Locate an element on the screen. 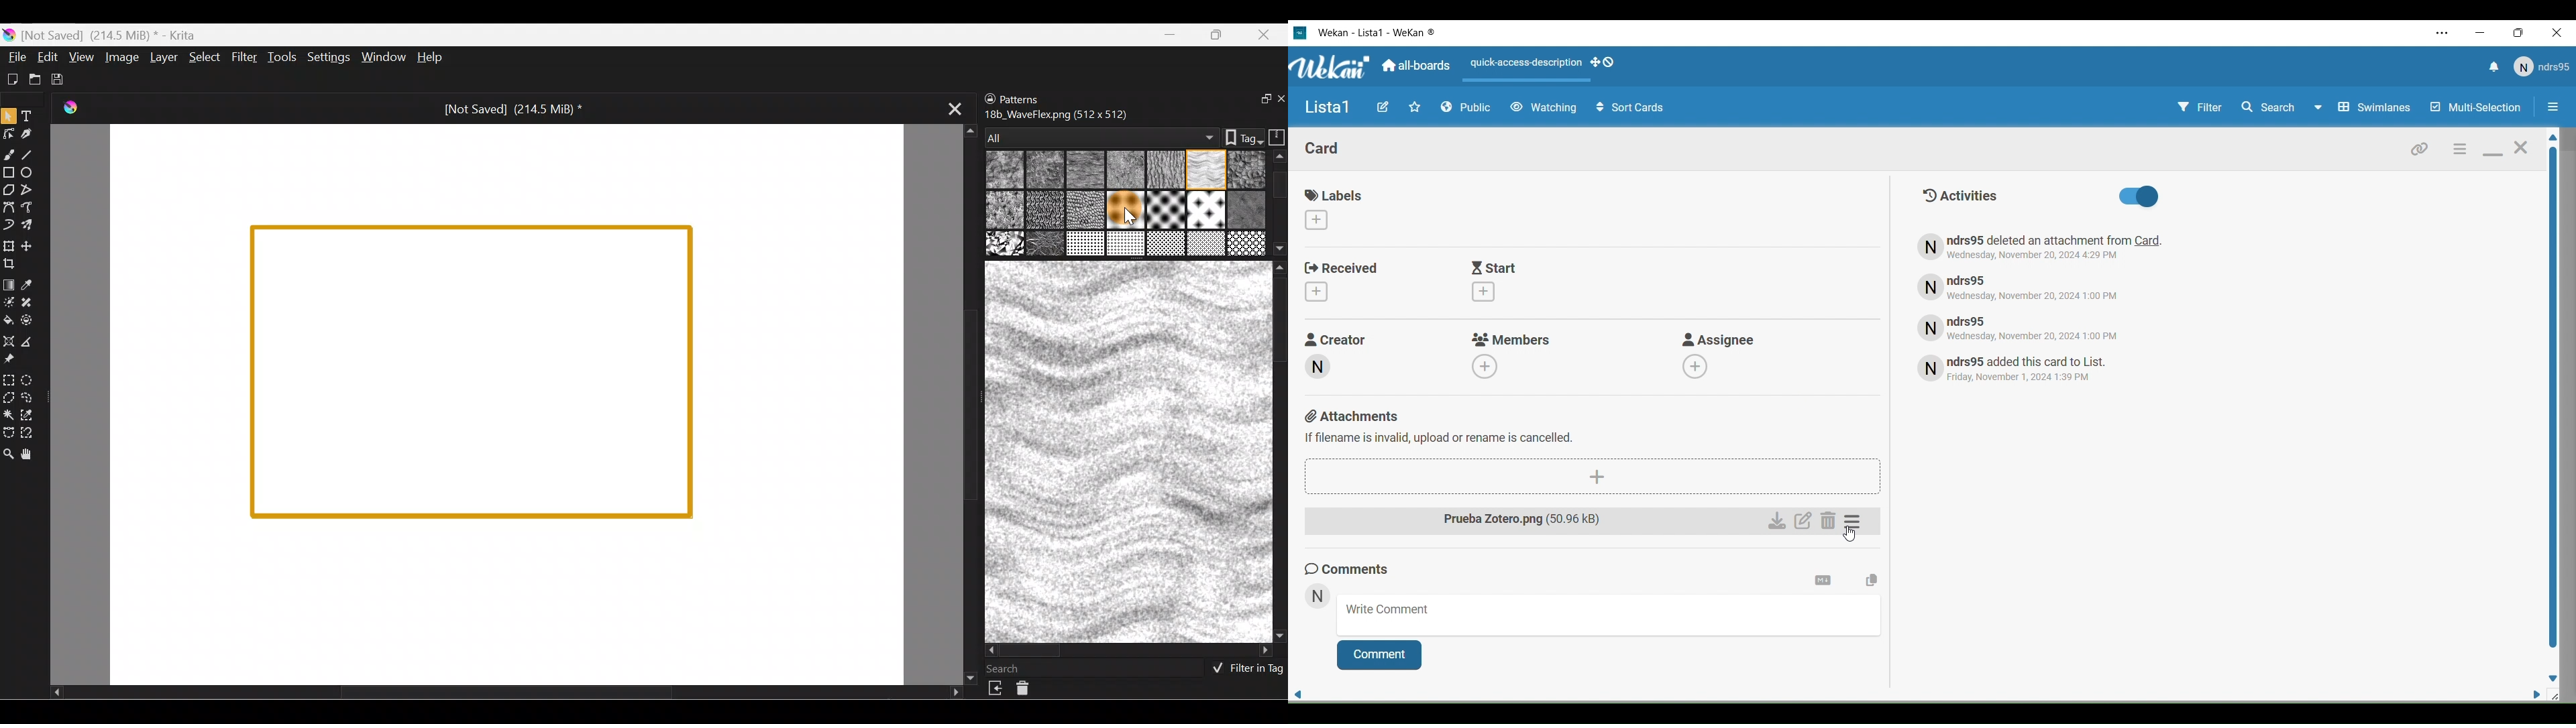  Edit is located at coordinates (47, 58).